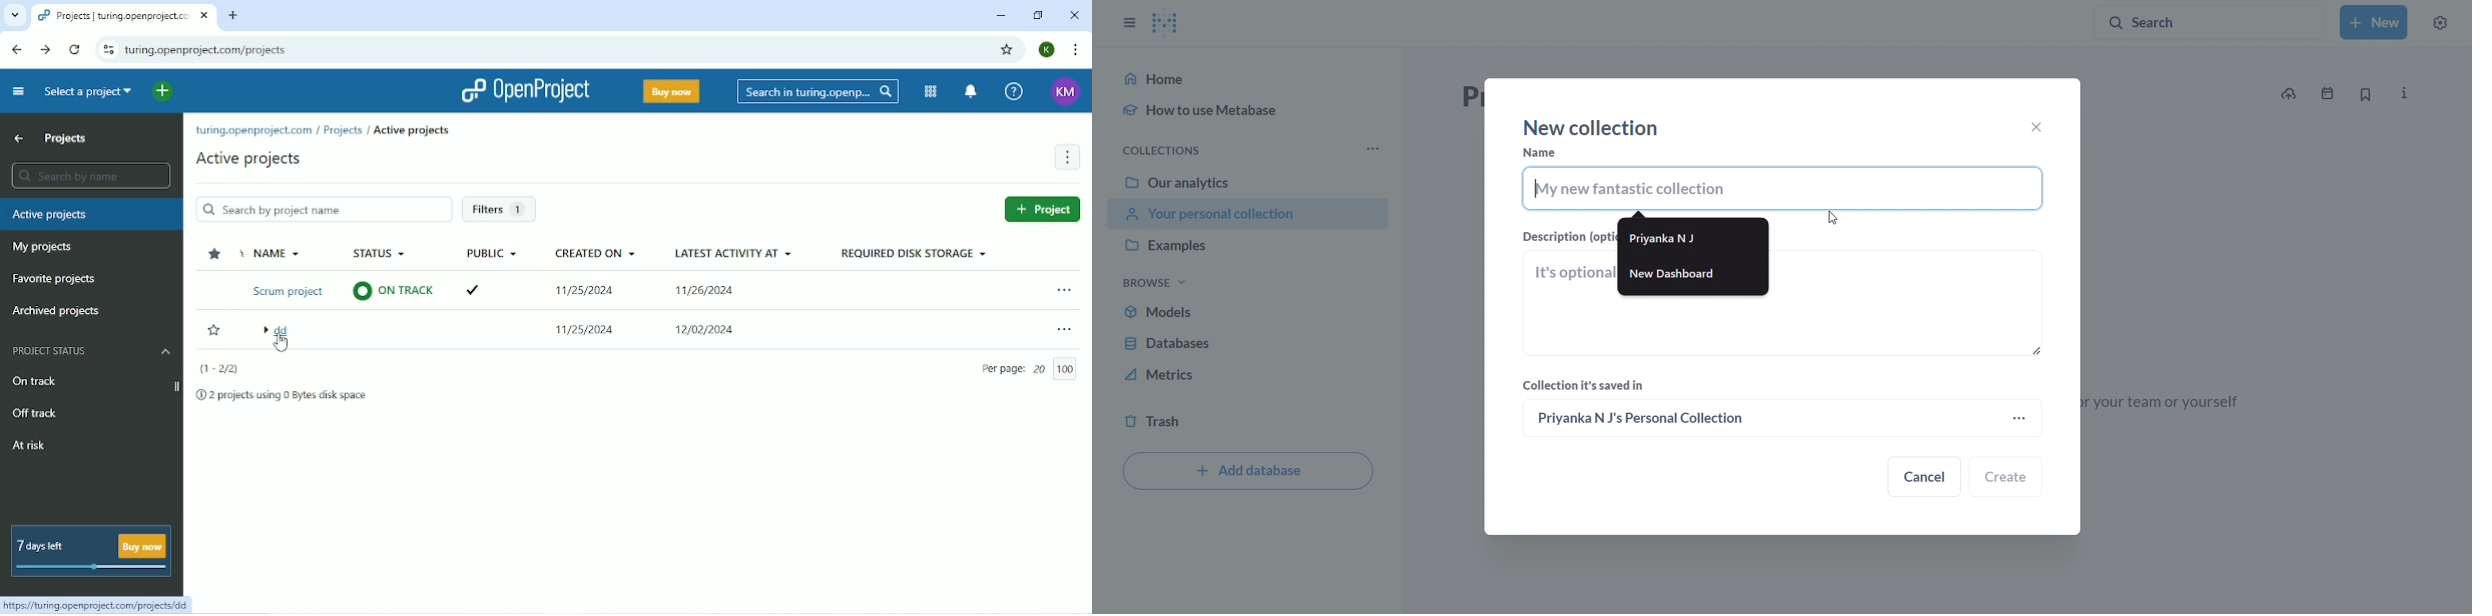 The image size is (2492, 616). I want to click on Description(OPTIONAL), so click(1569, 237).